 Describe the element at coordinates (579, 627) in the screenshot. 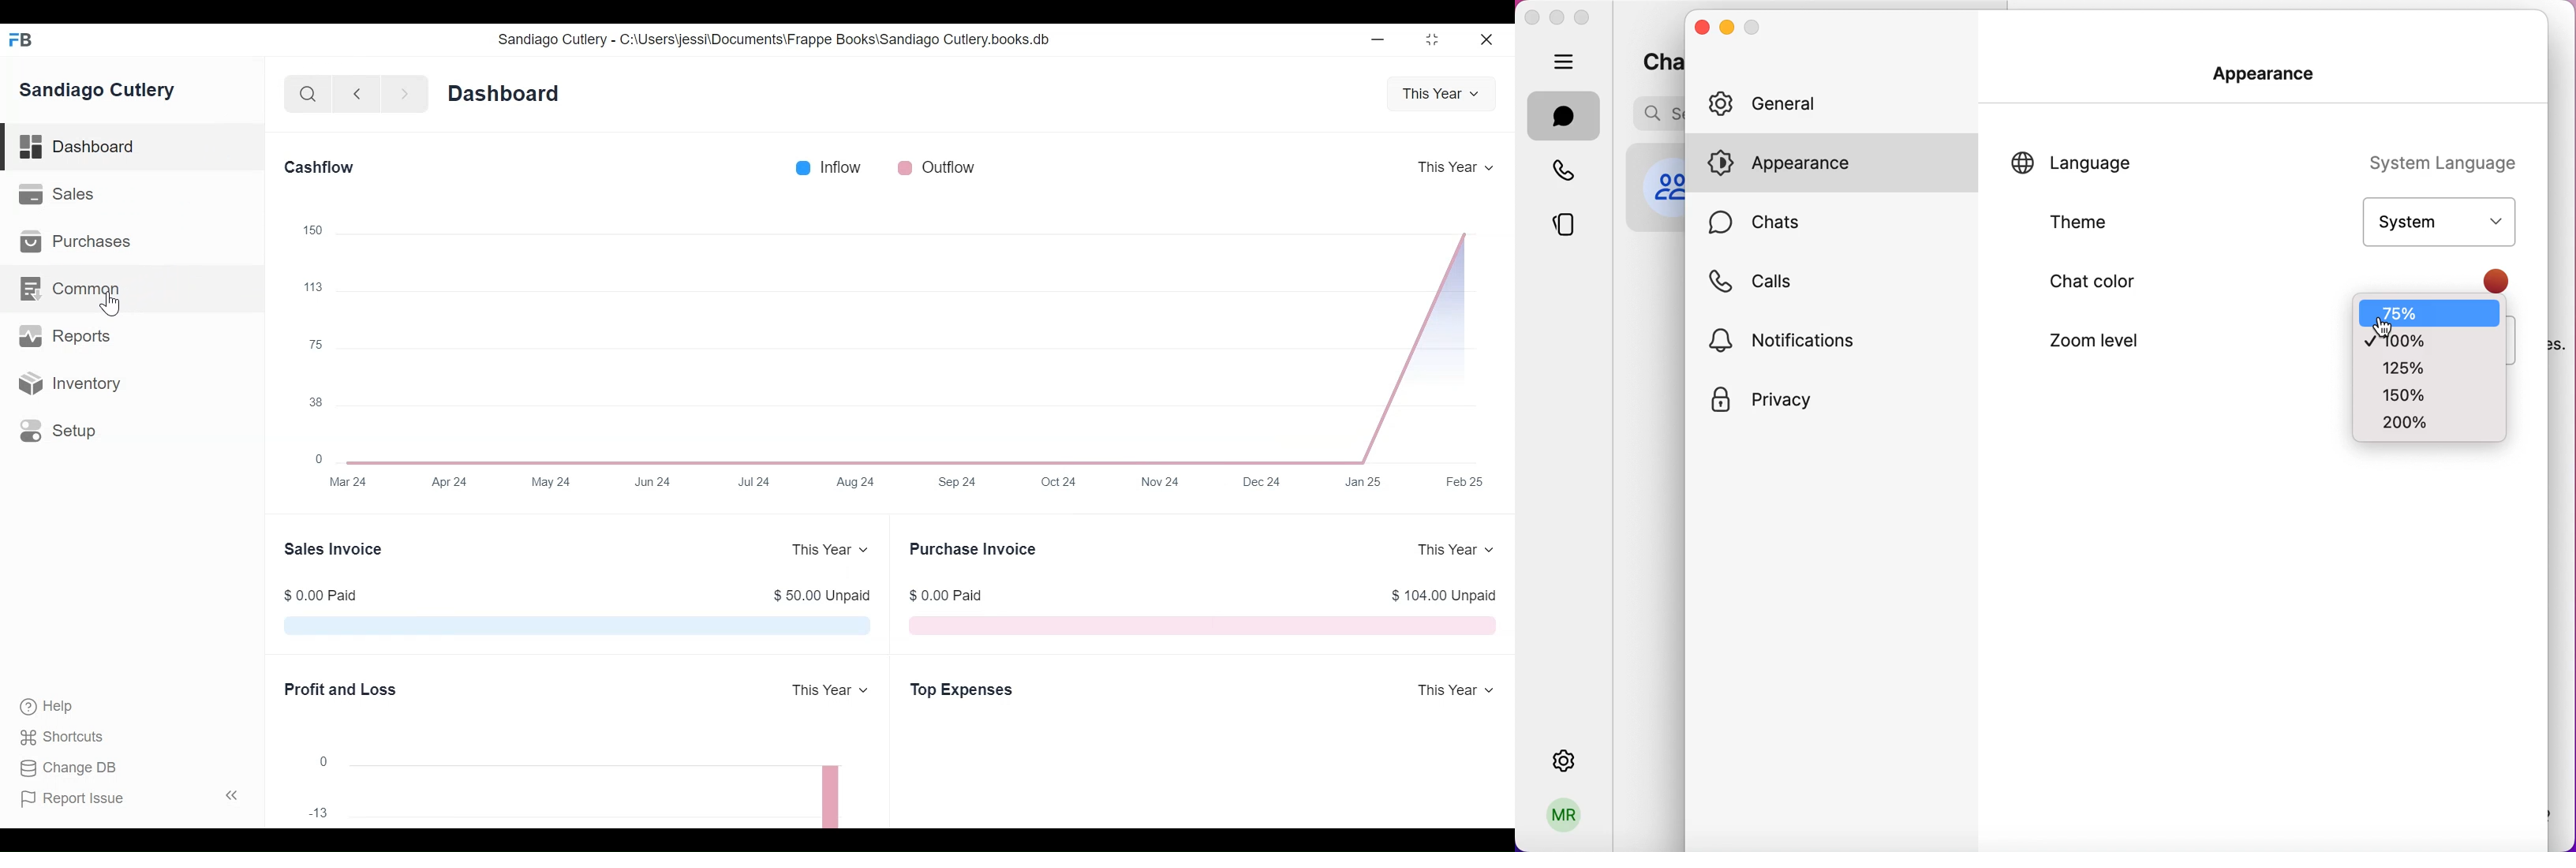

I see `The Sales Invoice chart shows the total outstanding amount which is pending from Sandiago Cutlery customers for their sales` at that location.